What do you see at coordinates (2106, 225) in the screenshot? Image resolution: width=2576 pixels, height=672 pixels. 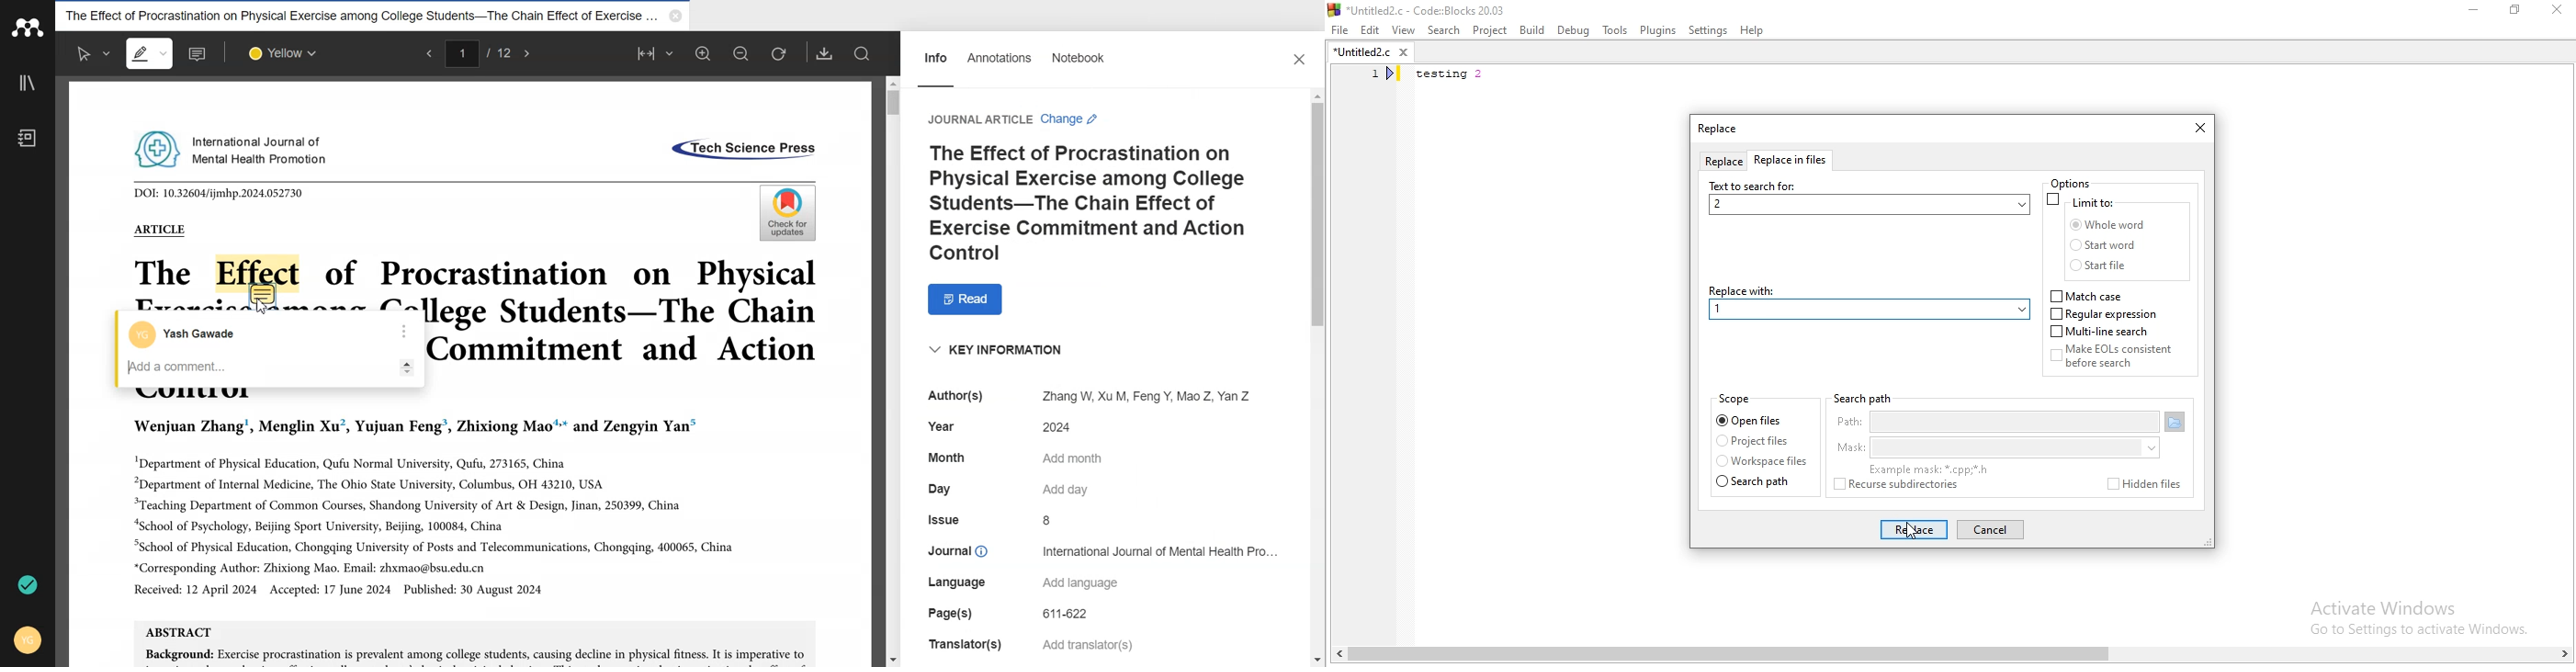 I see `whole word` at bounding box center [2106, 225].